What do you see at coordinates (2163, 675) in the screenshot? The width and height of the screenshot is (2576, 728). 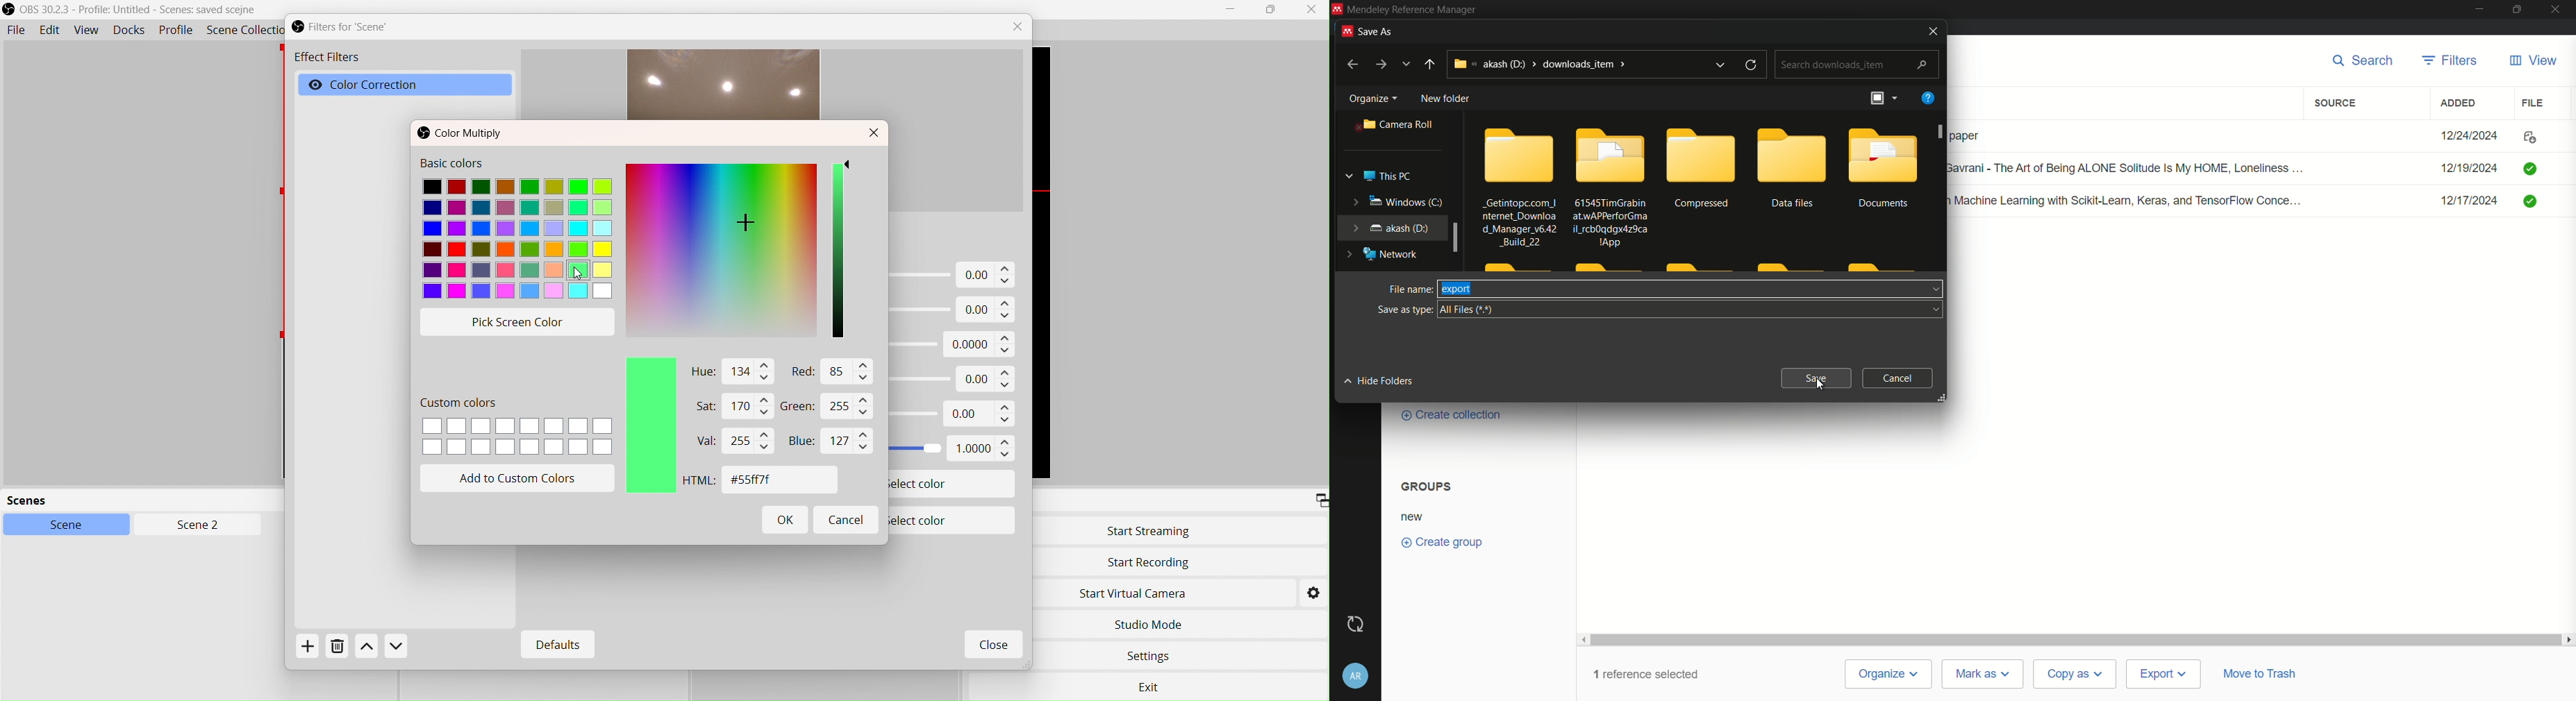 I see `export` at bounding box center [2163, 675].